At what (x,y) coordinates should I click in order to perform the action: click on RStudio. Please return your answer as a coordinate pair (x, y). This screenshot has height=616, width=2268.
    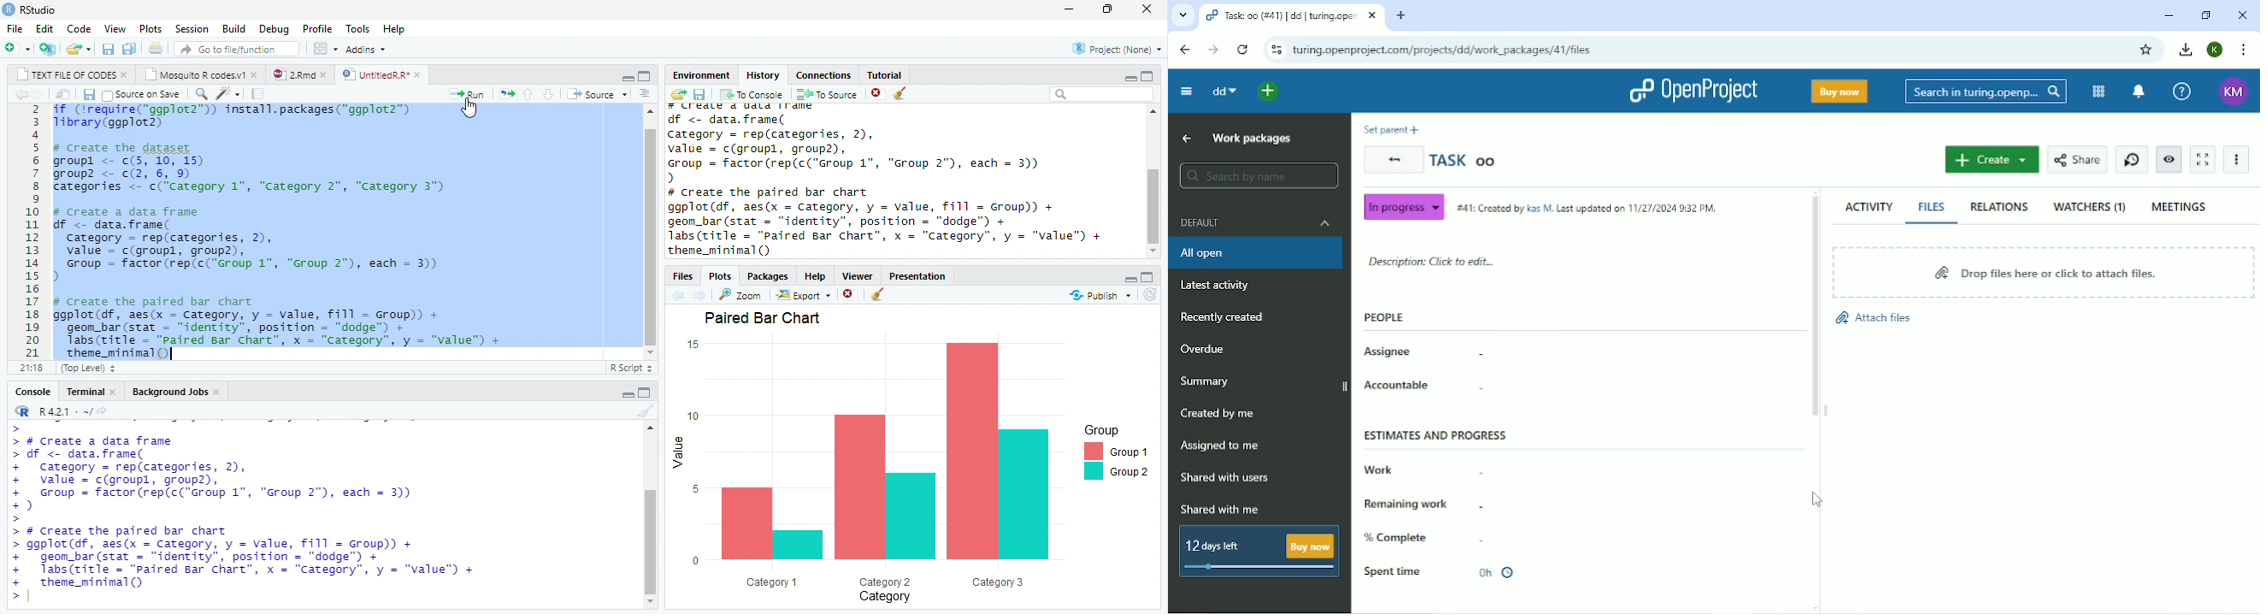
    Looking at the image, I should click on (40, 9).